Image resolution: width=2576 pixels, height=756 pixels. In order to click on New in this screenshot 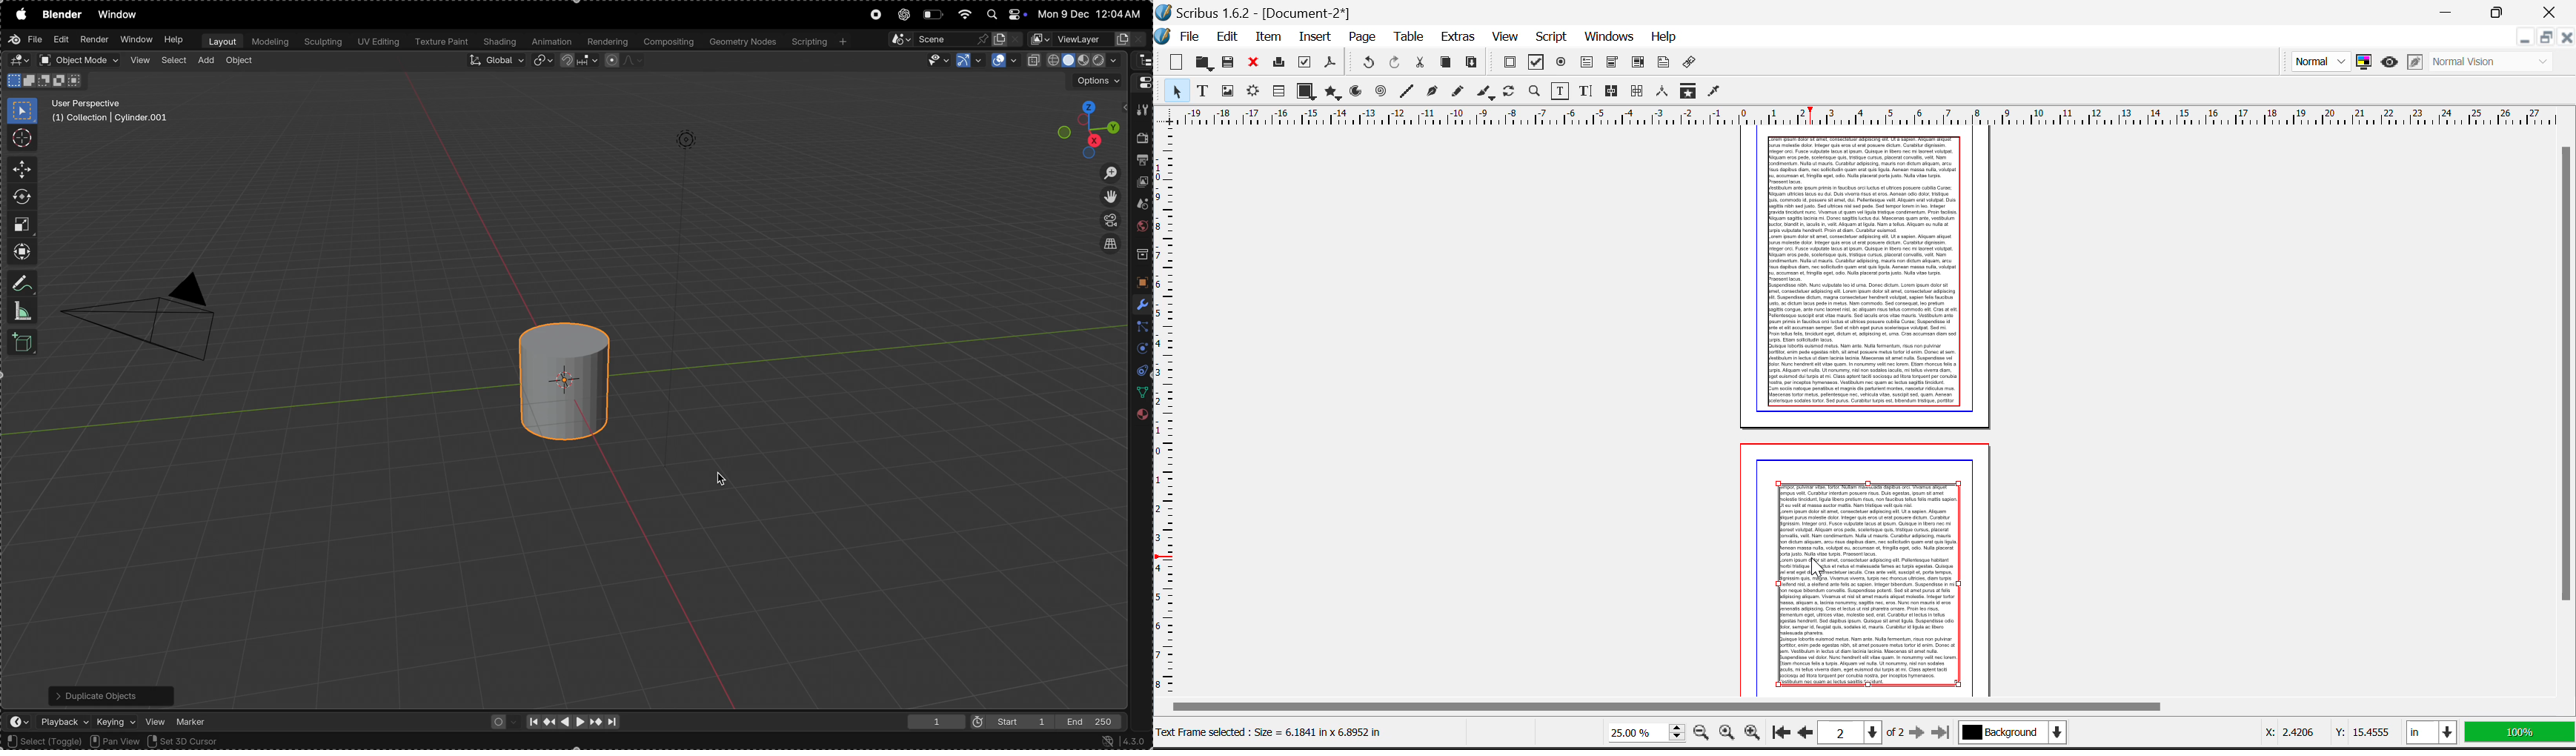, I will do `click(1172, 63)`.